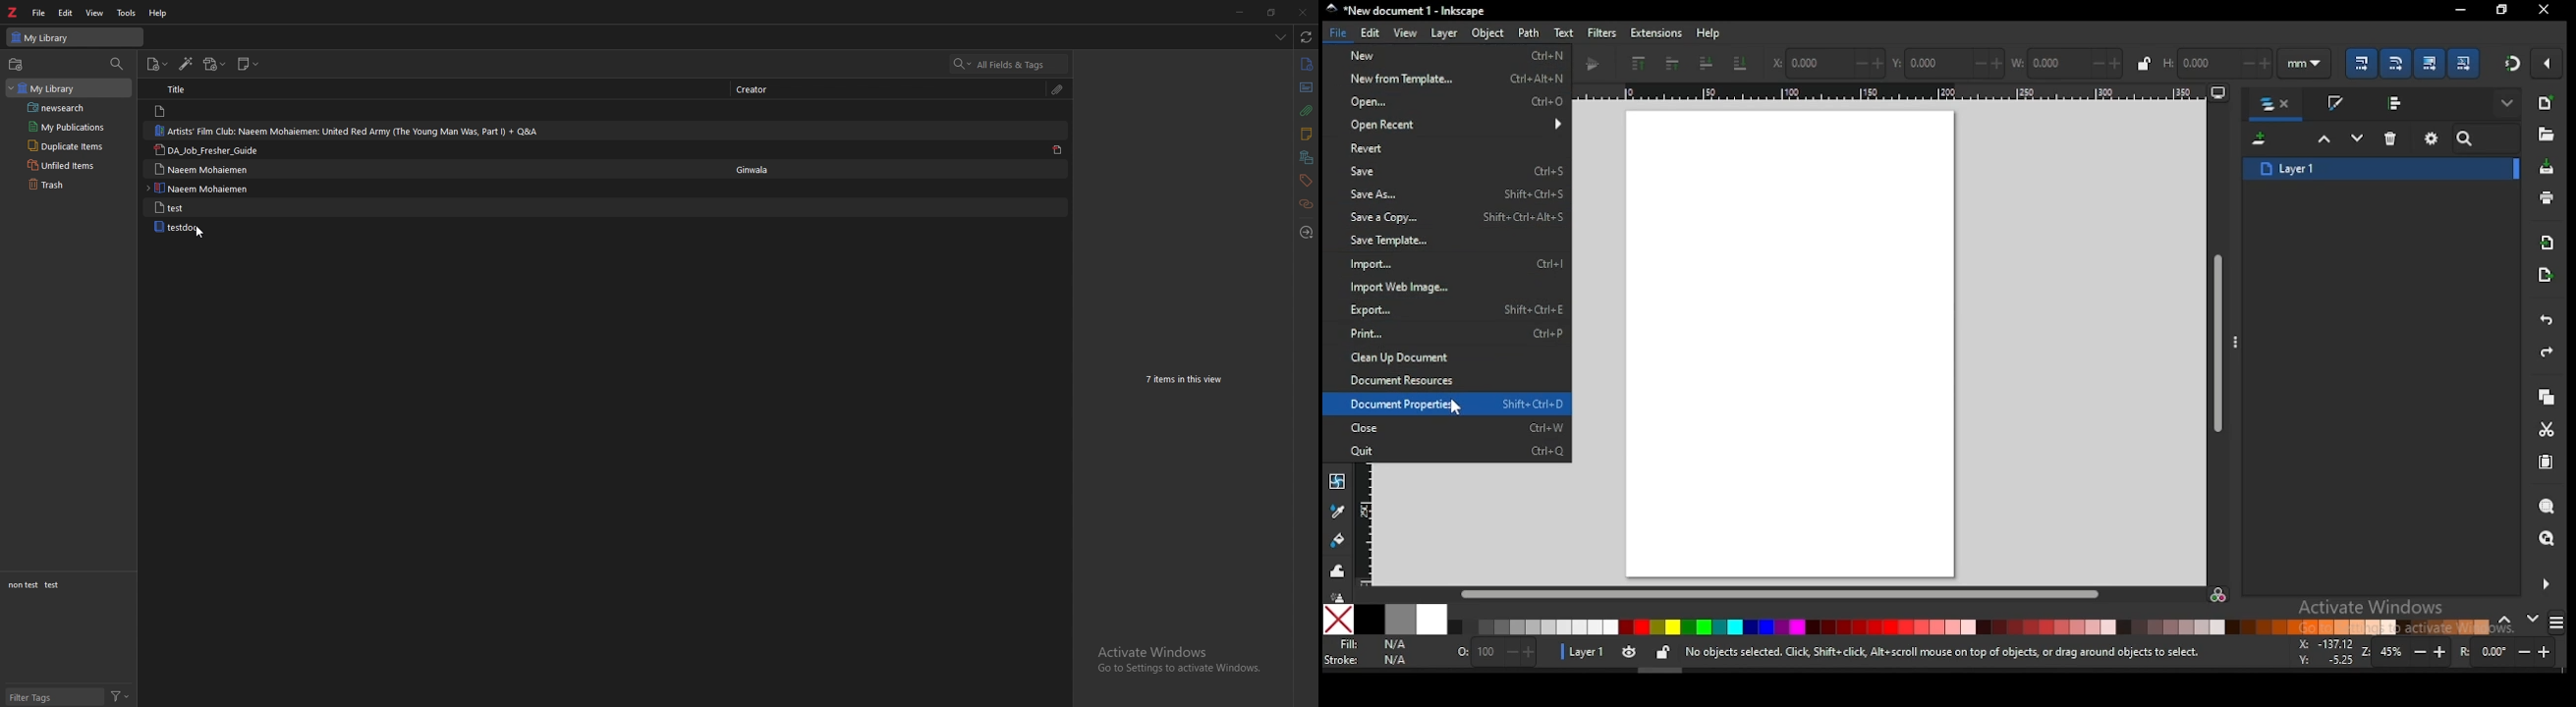 The image size is (2576, 728). Describe the element at coordinates (1305, 111) in the screenshot. I see `attachment` at that location.